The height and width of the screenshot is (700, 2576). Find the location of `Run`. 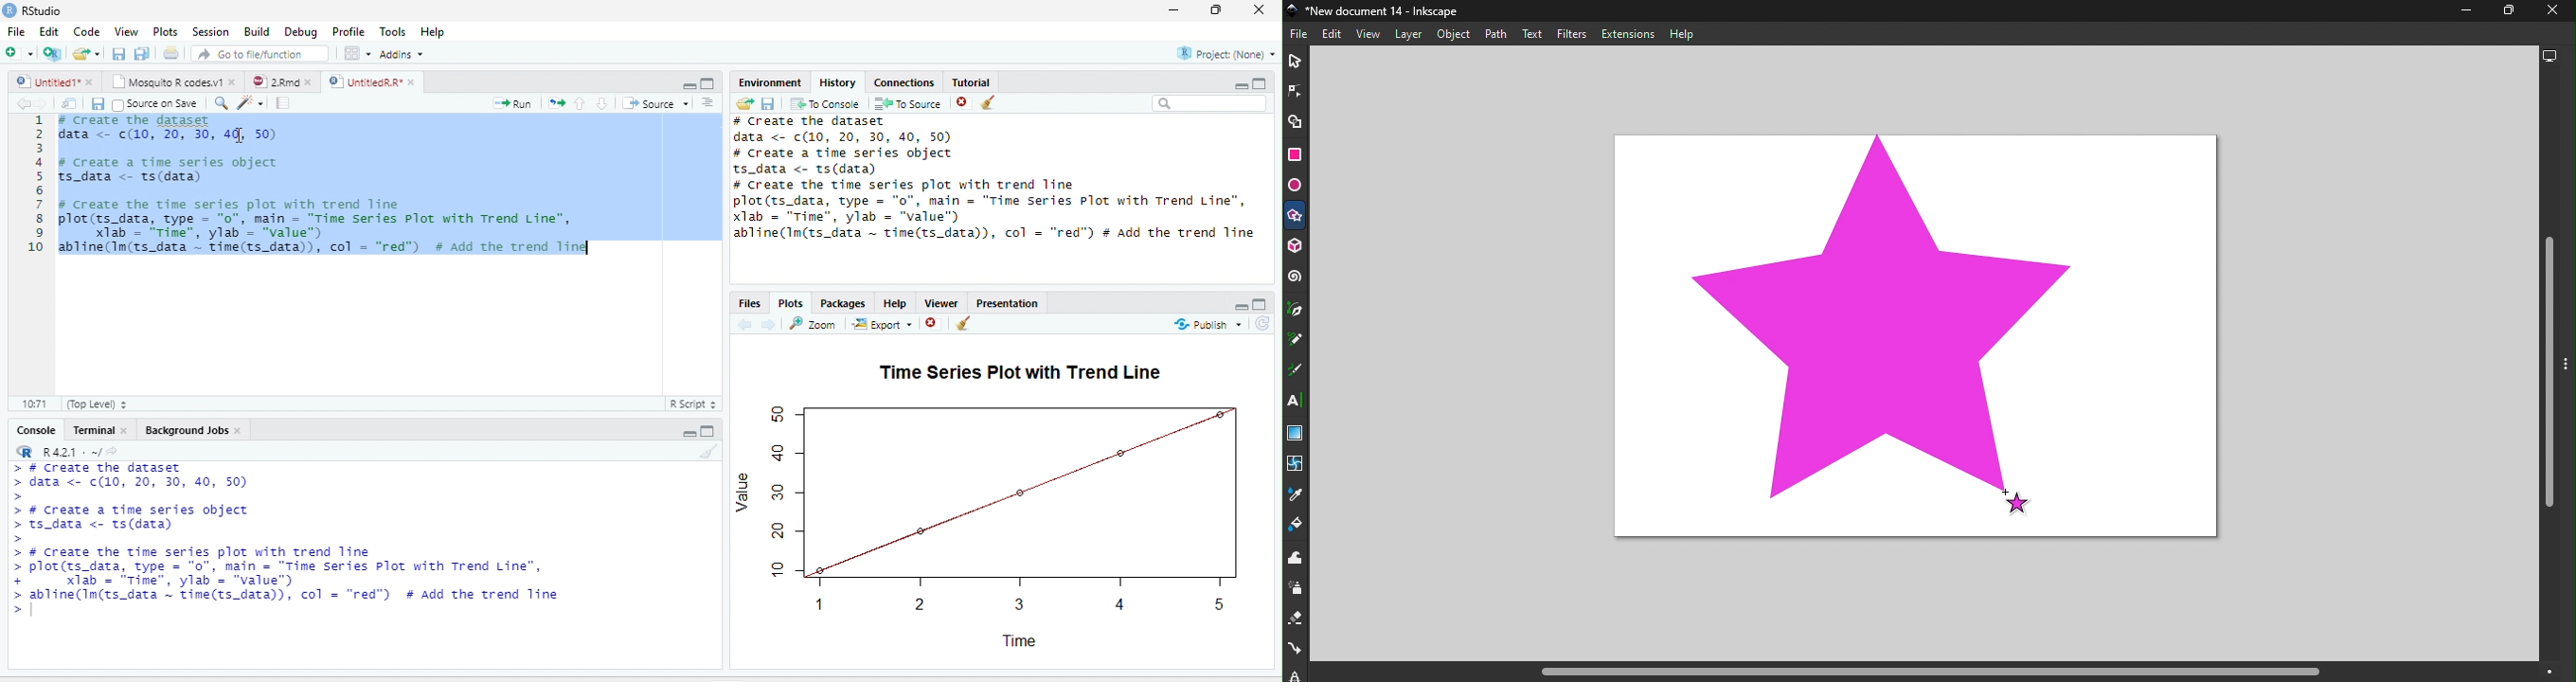

Run is located at coordinates (513, 103).